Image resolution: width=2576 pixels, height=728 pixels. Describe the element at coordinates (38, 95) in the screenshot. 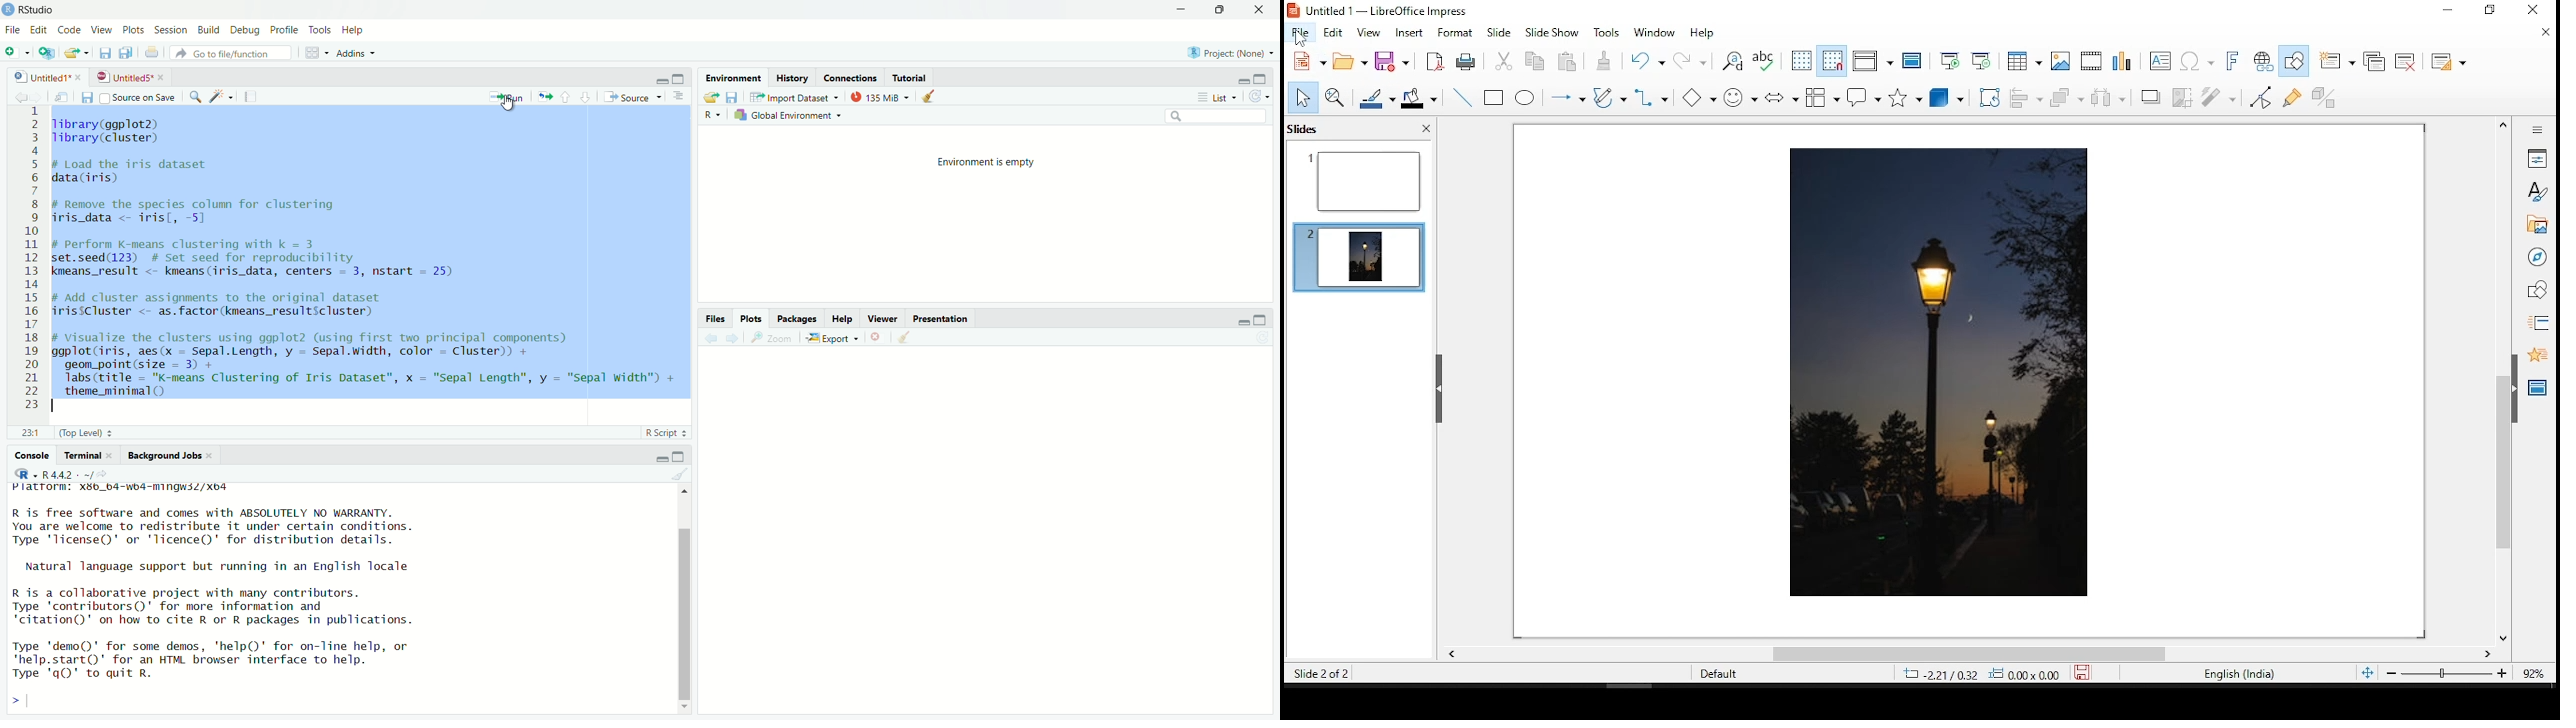

I see `go forward to the next source location` at that location.